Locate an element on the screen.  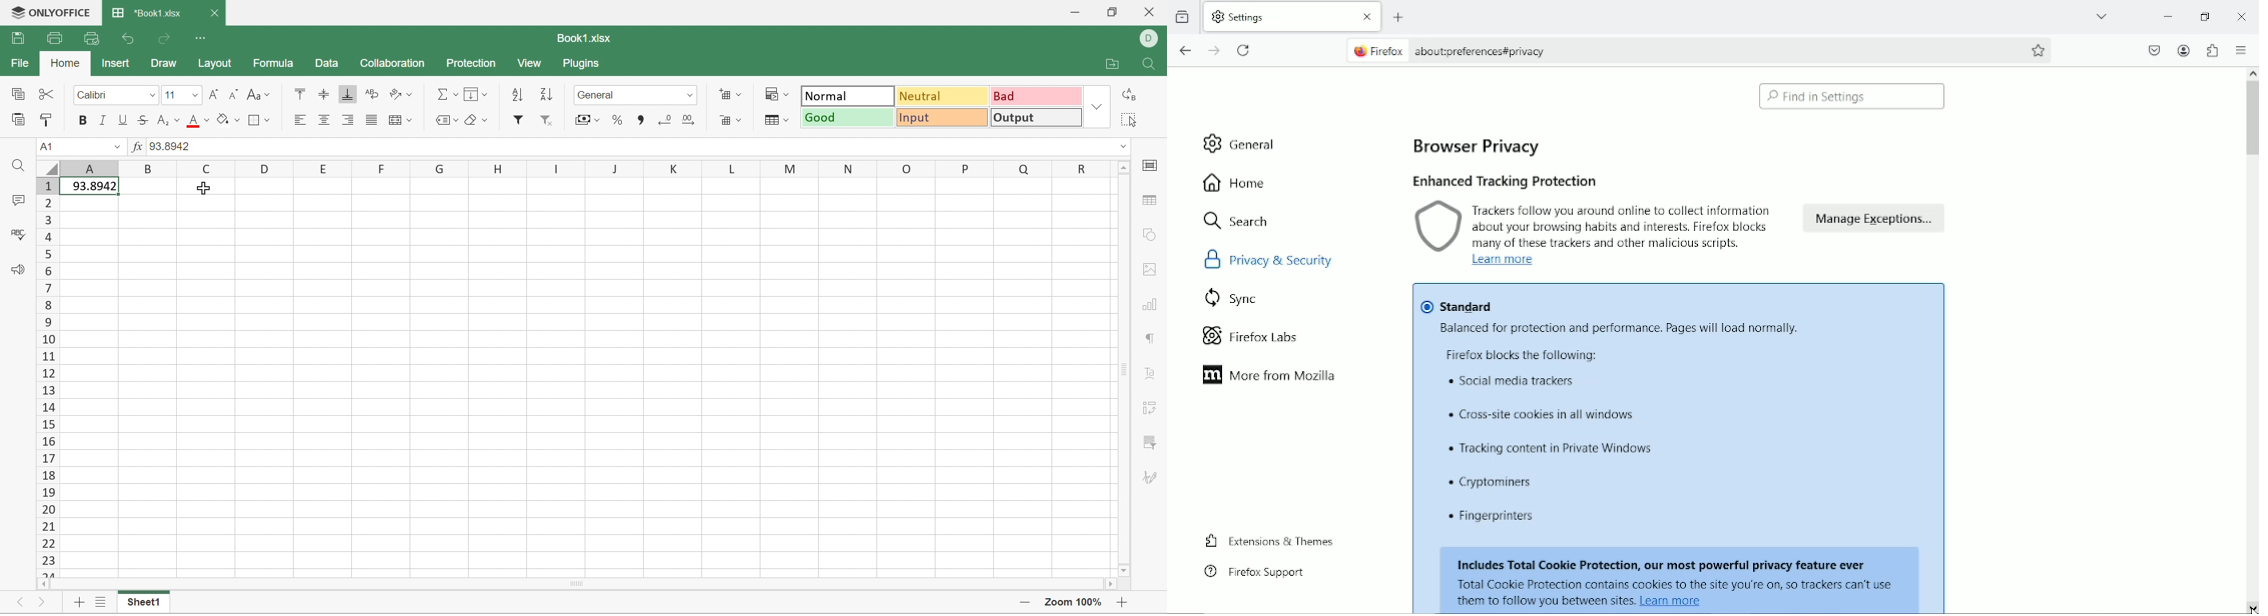
Image settings is located at coordinates (1148, 269).